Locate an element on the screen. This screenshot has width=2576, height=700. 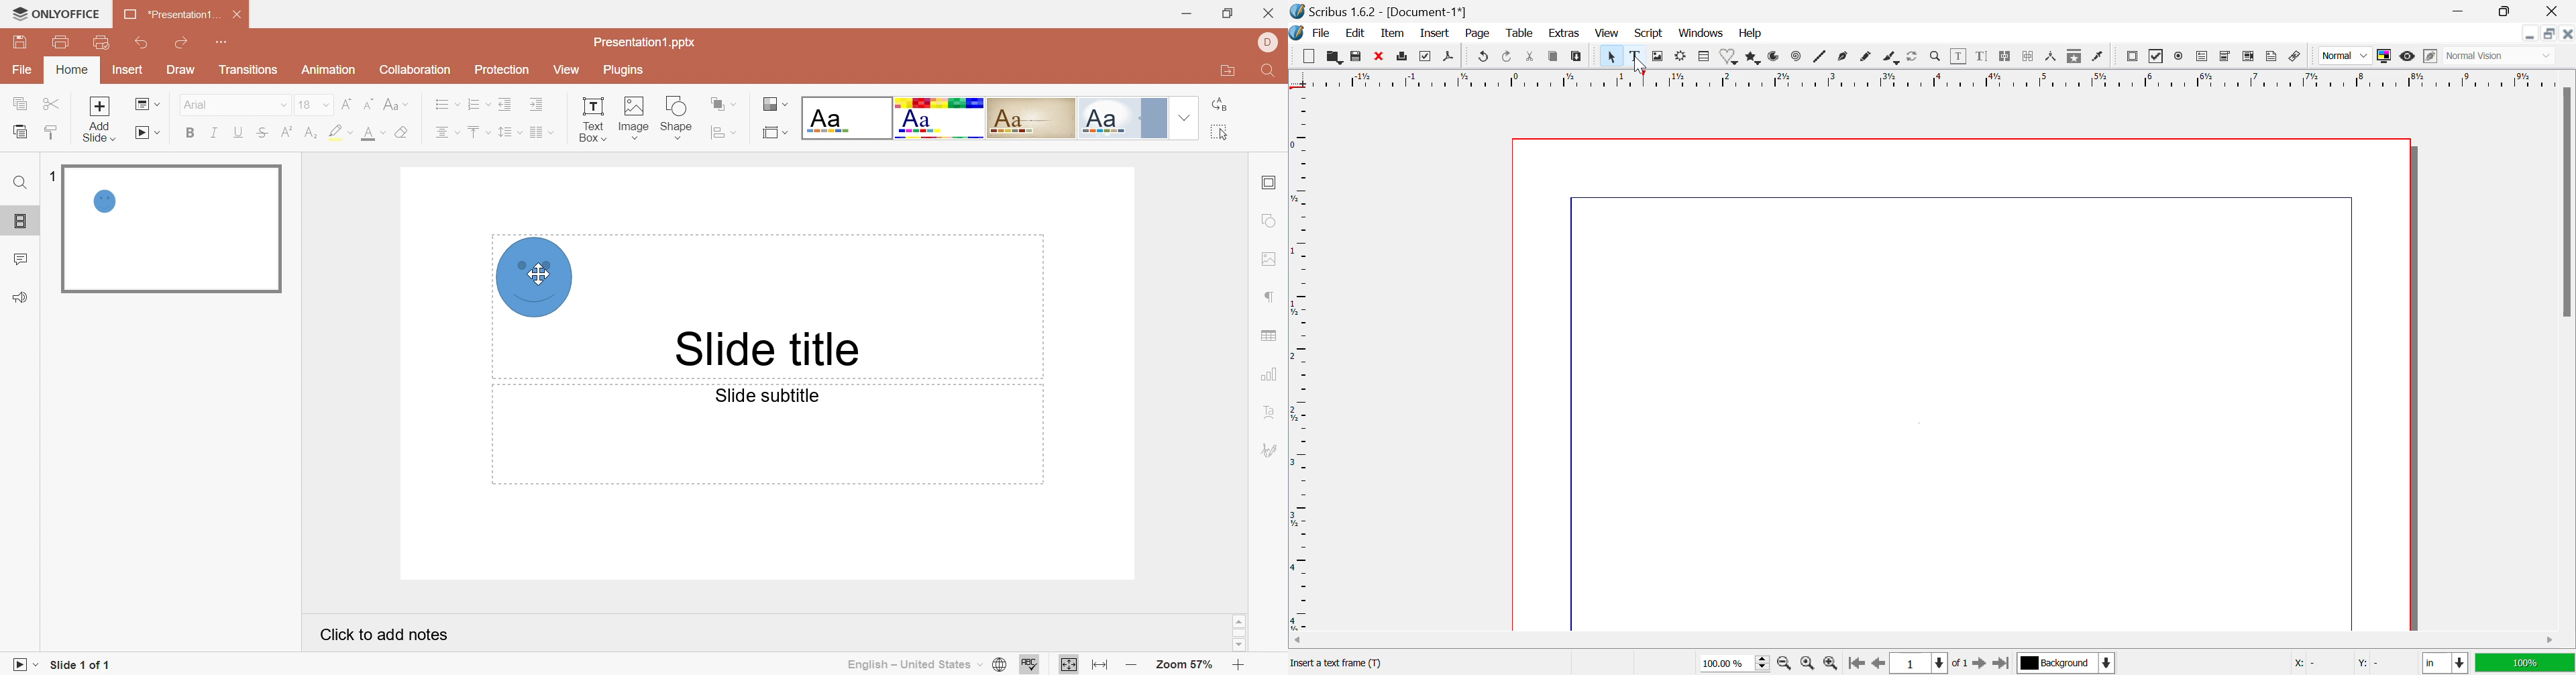
Normal Vision is located at coordinates (2502, 57).